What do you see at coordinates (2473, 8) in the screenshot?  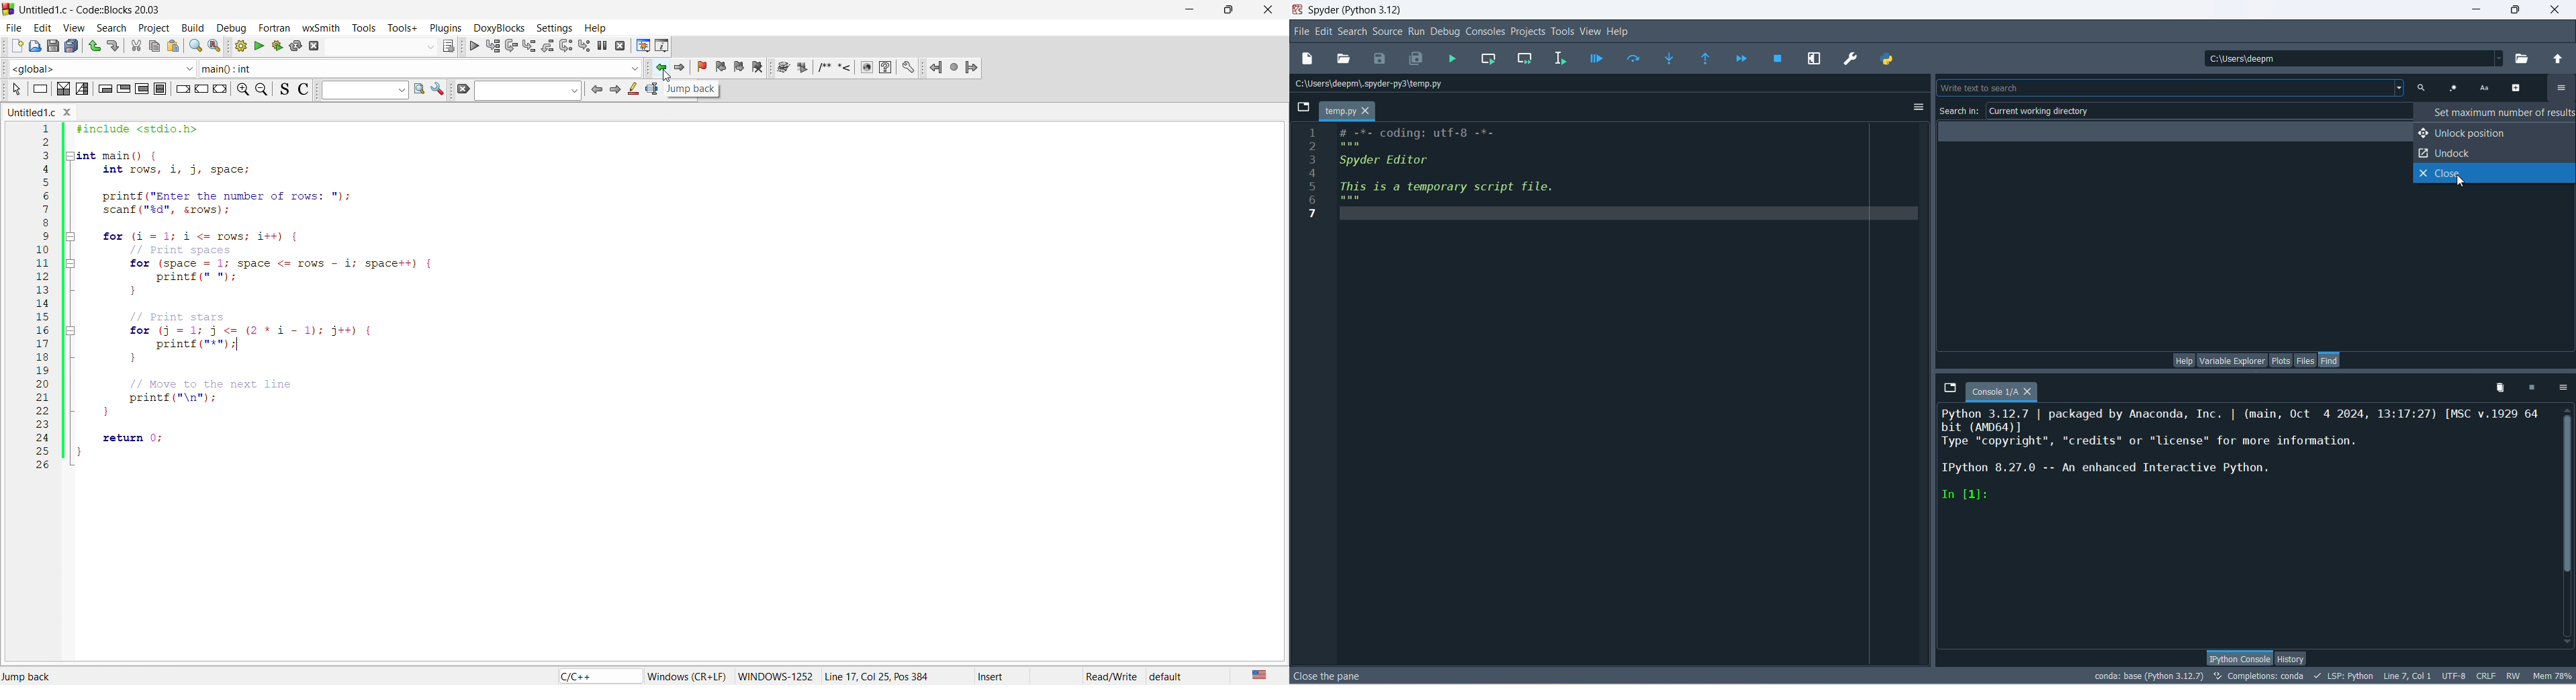 I see `minimize` at bounding box center [2473, 8].